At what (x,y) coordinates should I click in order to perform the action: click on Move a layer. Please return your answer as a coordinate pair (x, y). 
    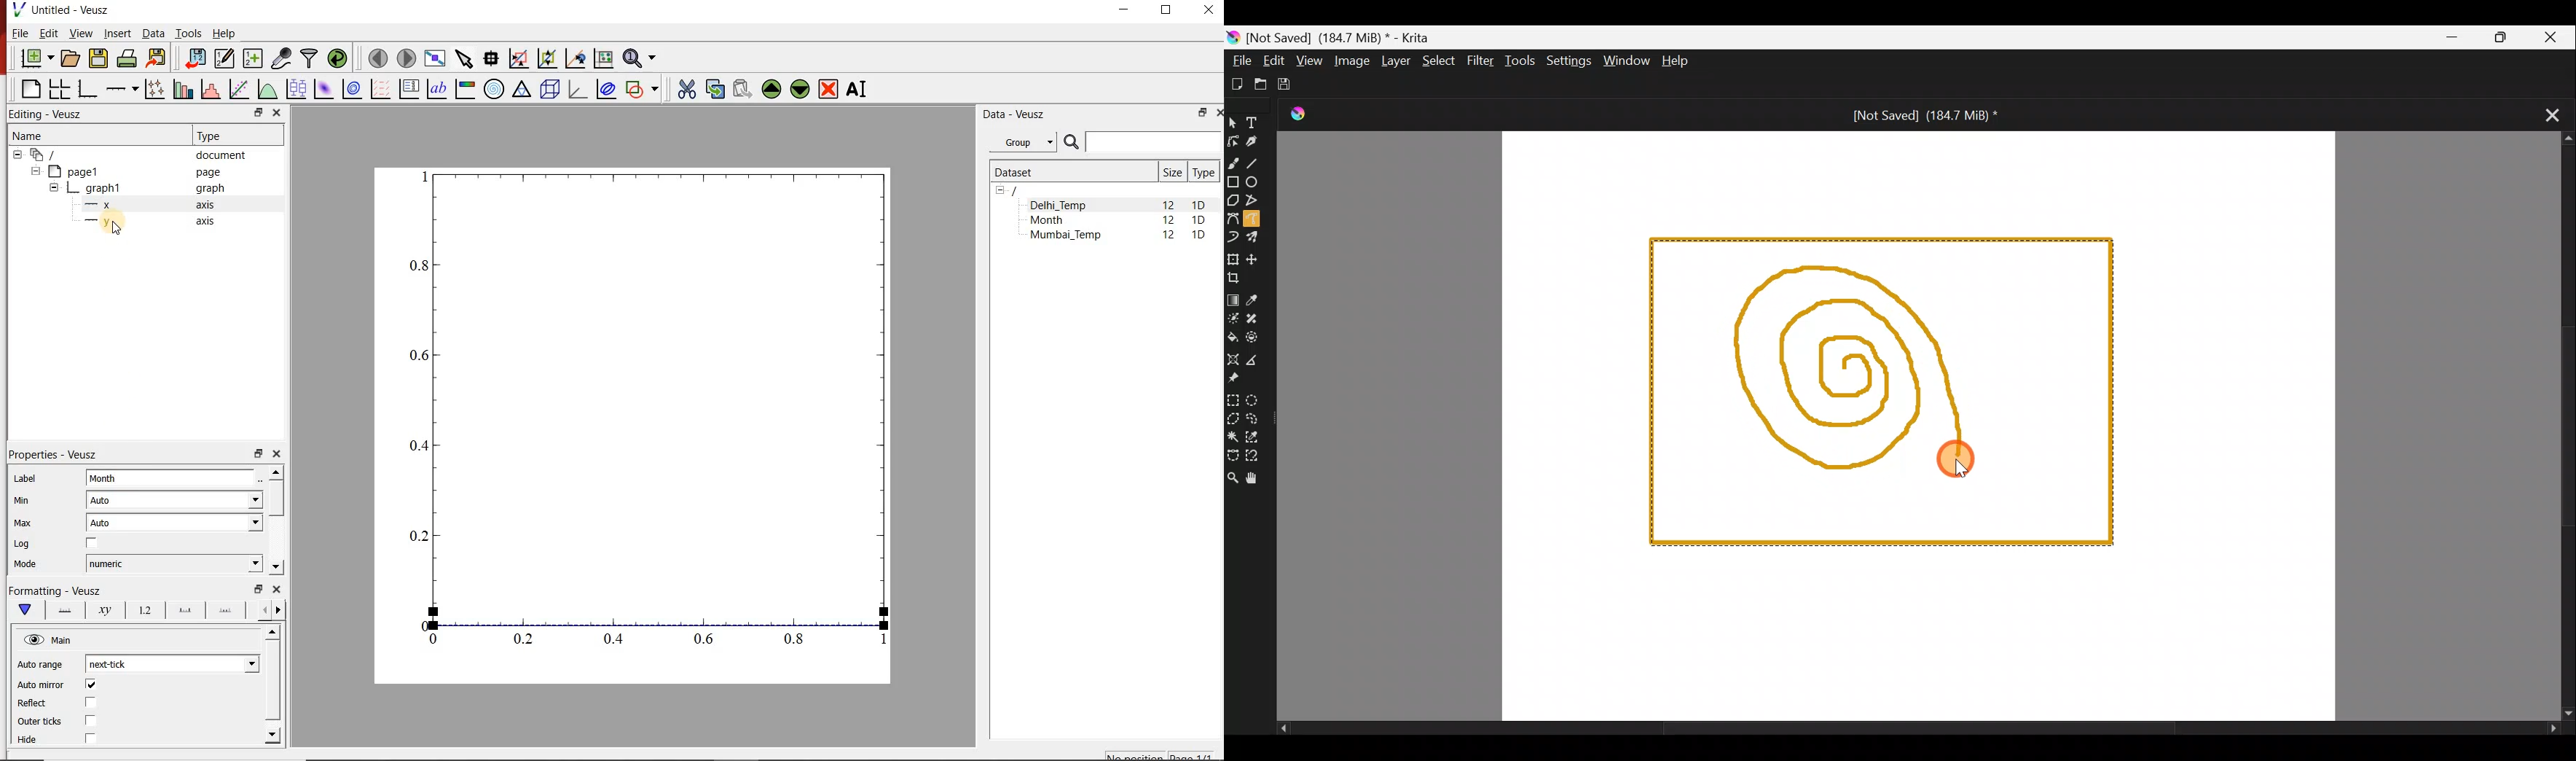
    Looking at the image, I should click on (1255, 261).